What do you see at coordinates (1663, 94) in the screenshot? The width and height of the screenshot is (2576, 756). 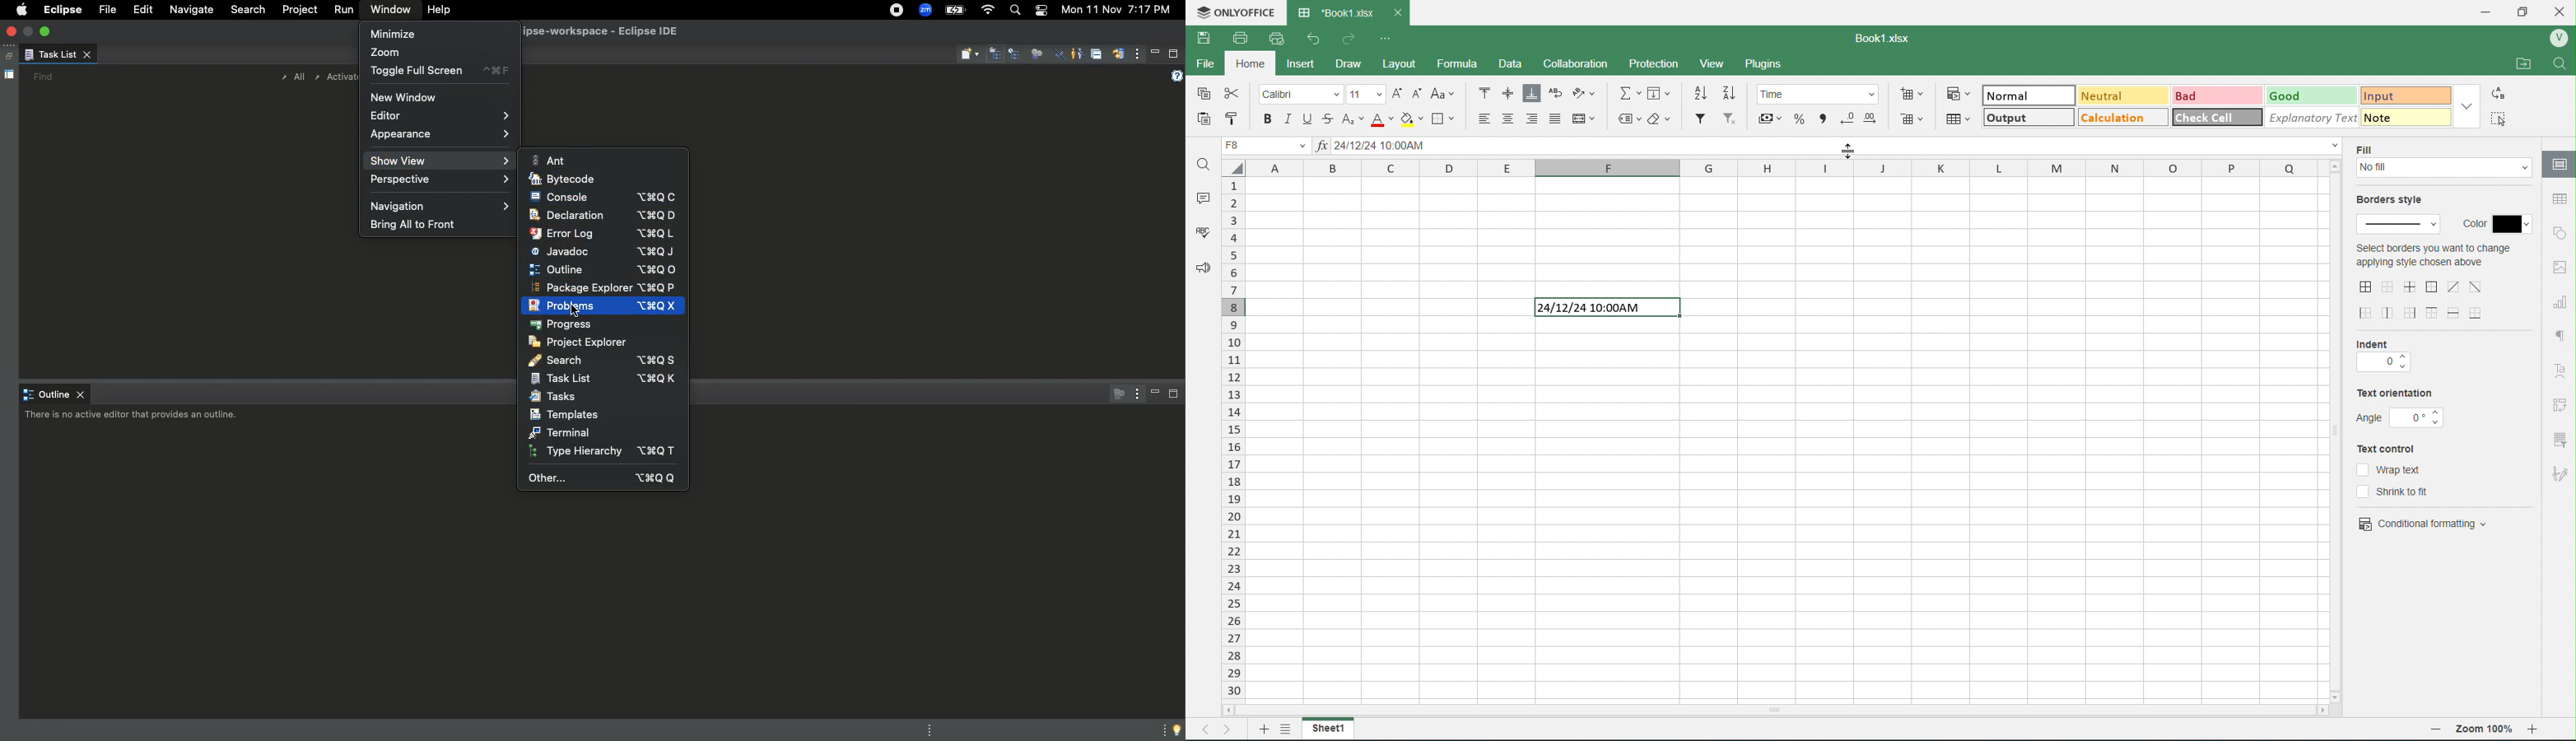 I see `Fill` at bounding box center [1663, 94].